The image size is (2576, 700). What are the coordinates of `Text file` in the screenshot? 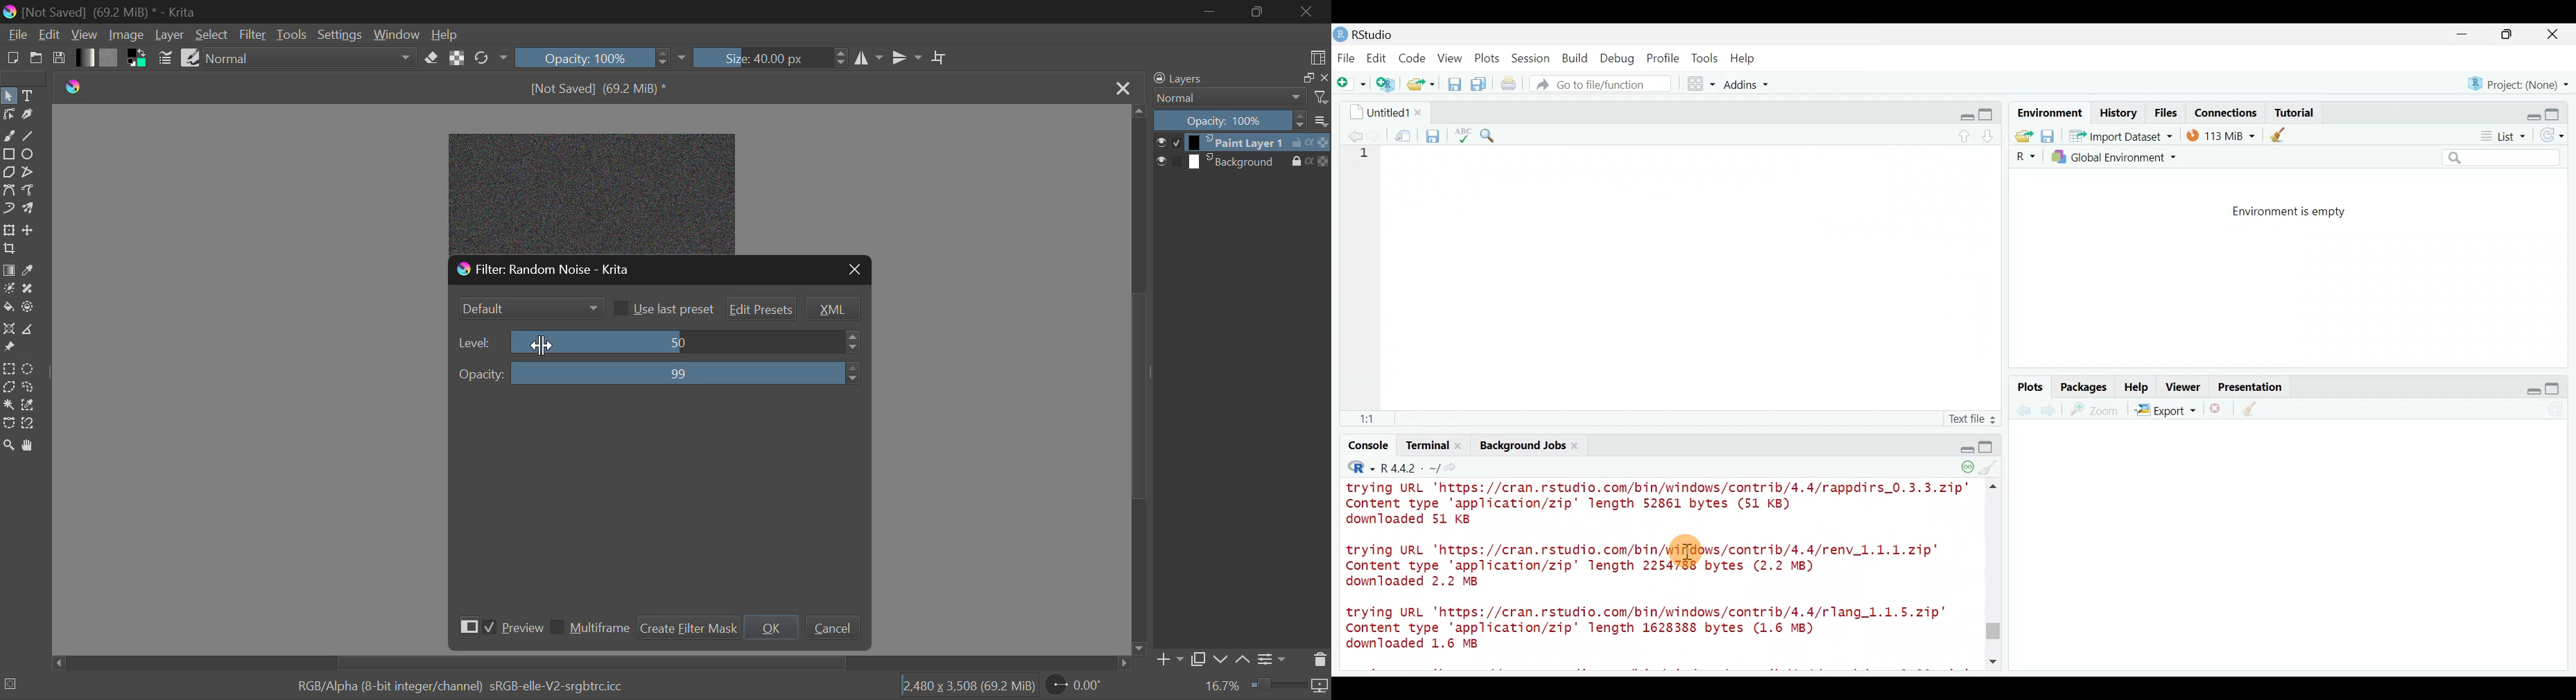 It's located at (1965, 417).